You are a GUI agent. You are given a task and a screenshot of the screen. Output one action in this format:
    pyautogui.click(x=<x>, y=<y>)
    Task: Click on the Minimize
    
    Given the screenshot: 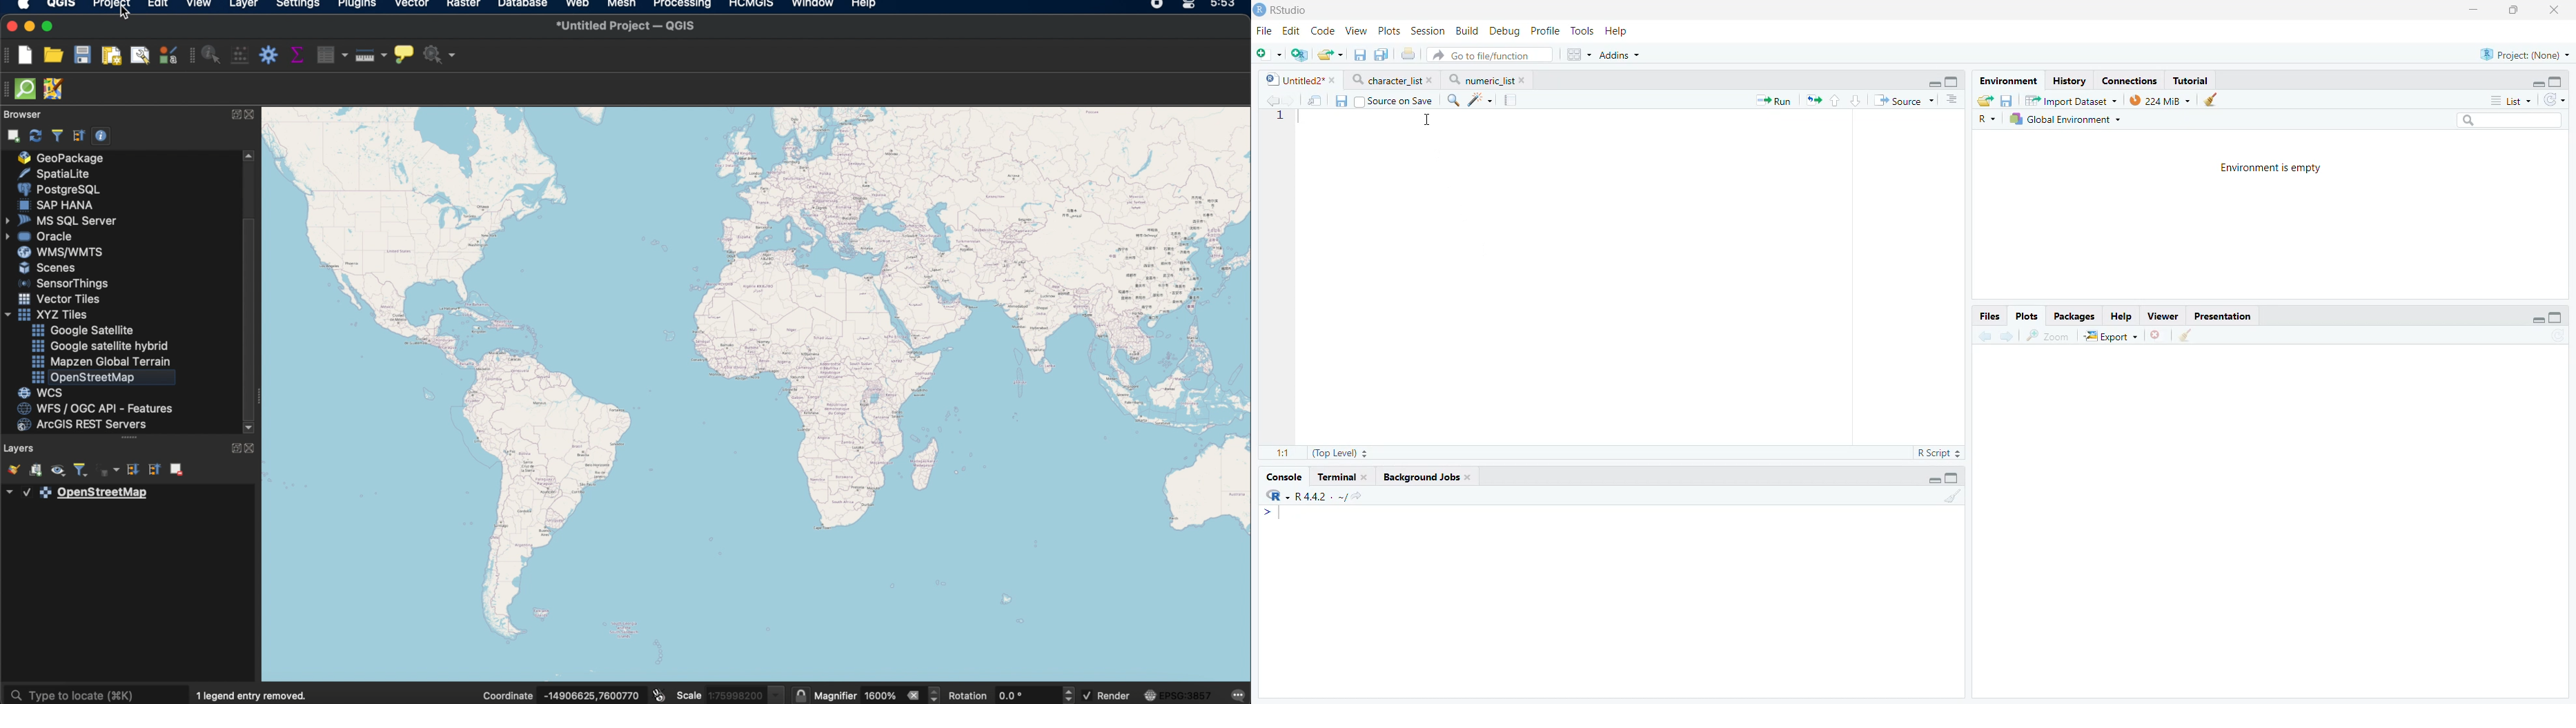 What is the action you would take?
    pyautogui.click(x=2476, y=10)
    